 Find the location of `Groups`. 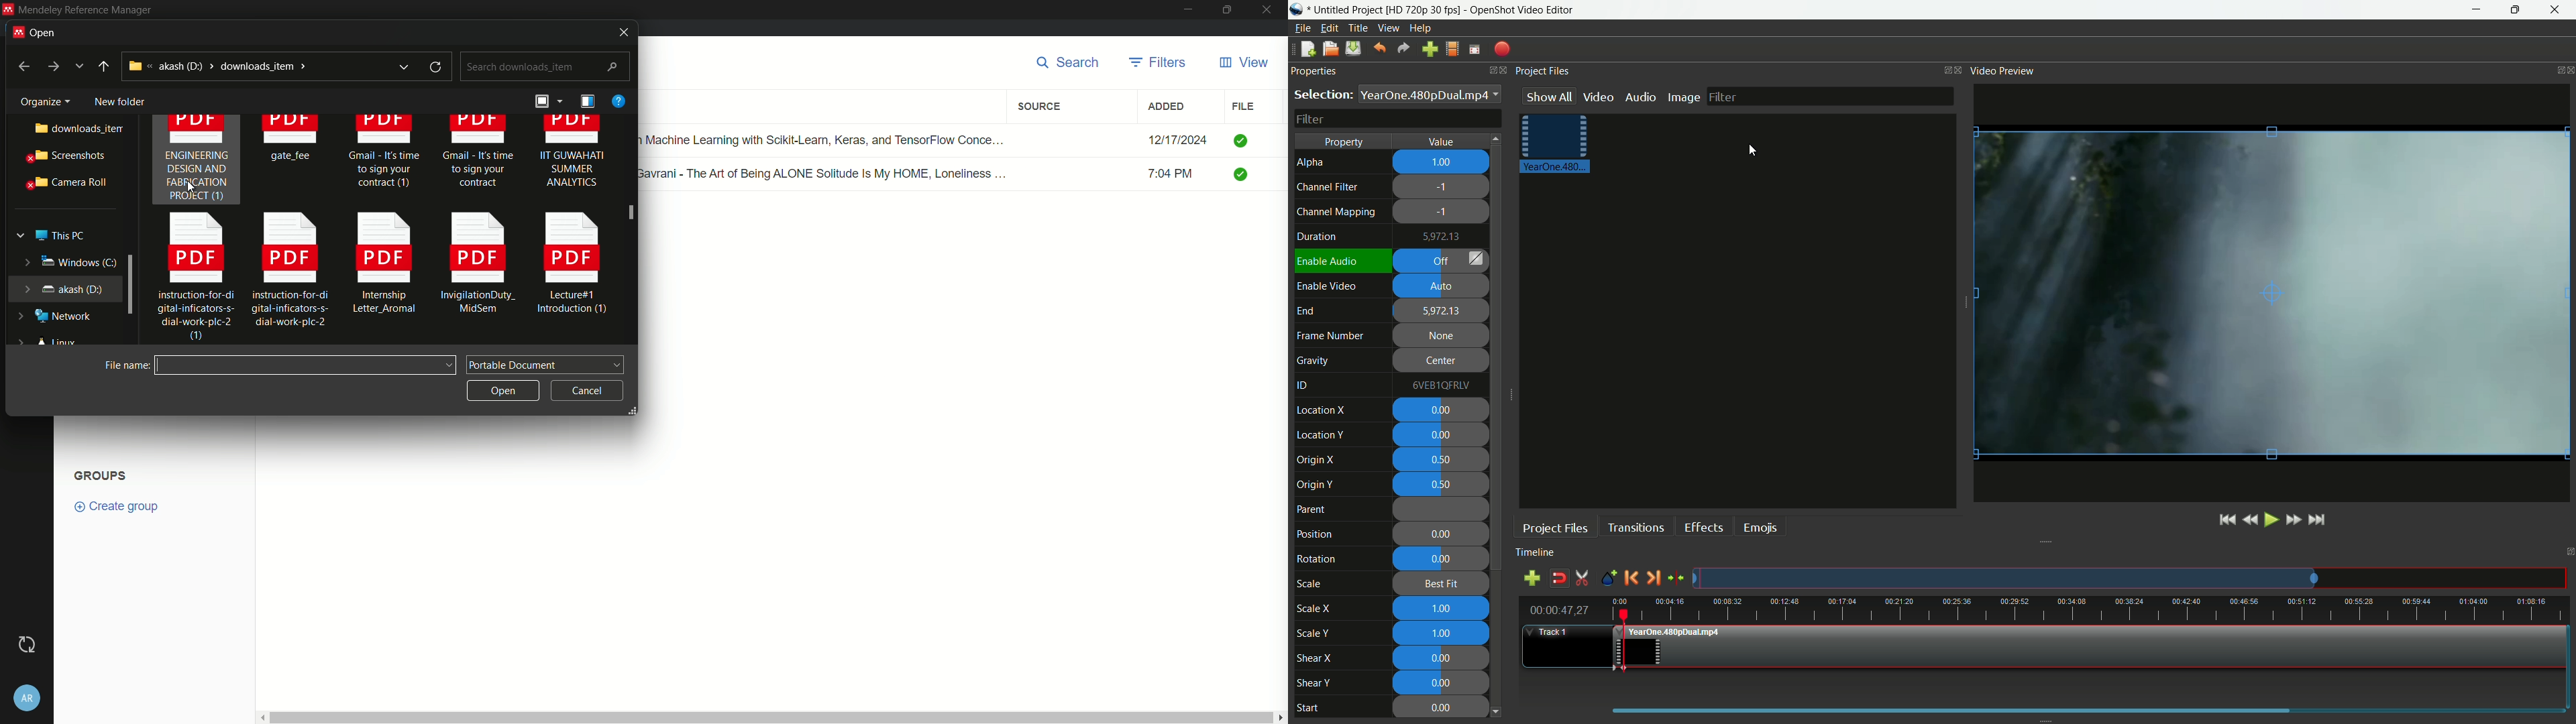

Groups is located at coordinates (103, 474).